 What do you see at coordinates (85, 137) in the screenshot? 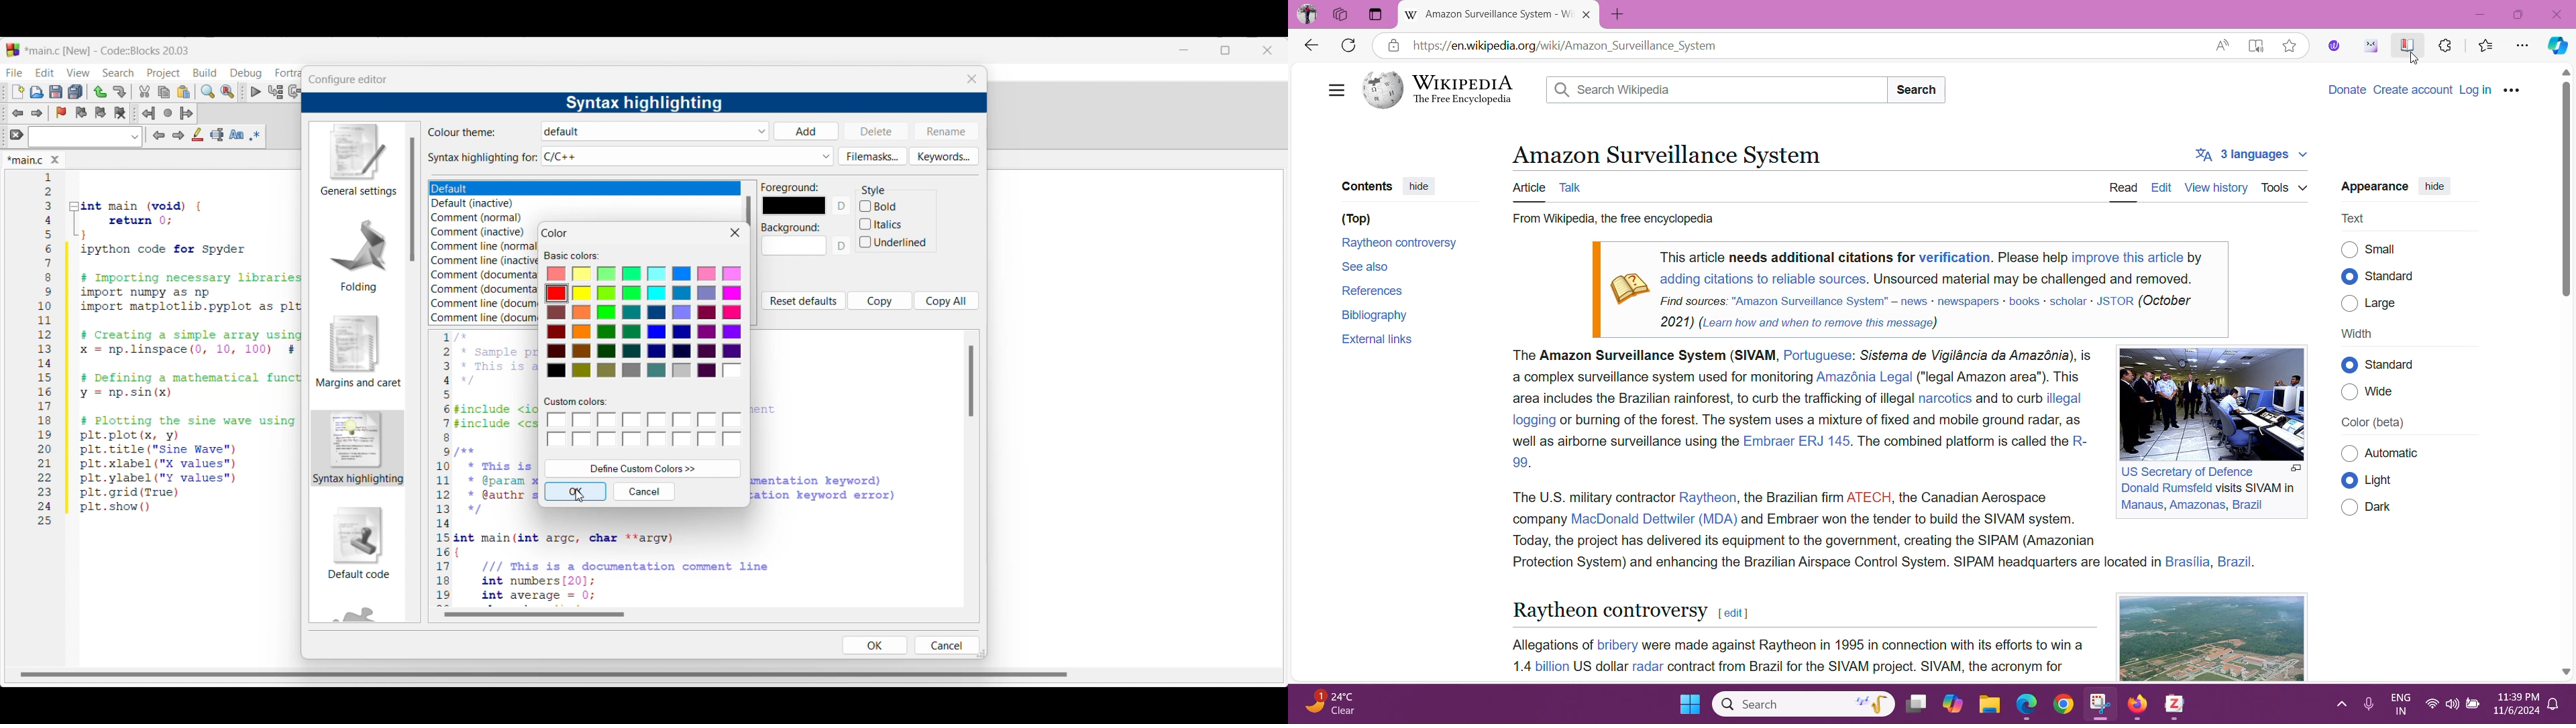
I see `Text box and text options` at bounding box center [85, 137].